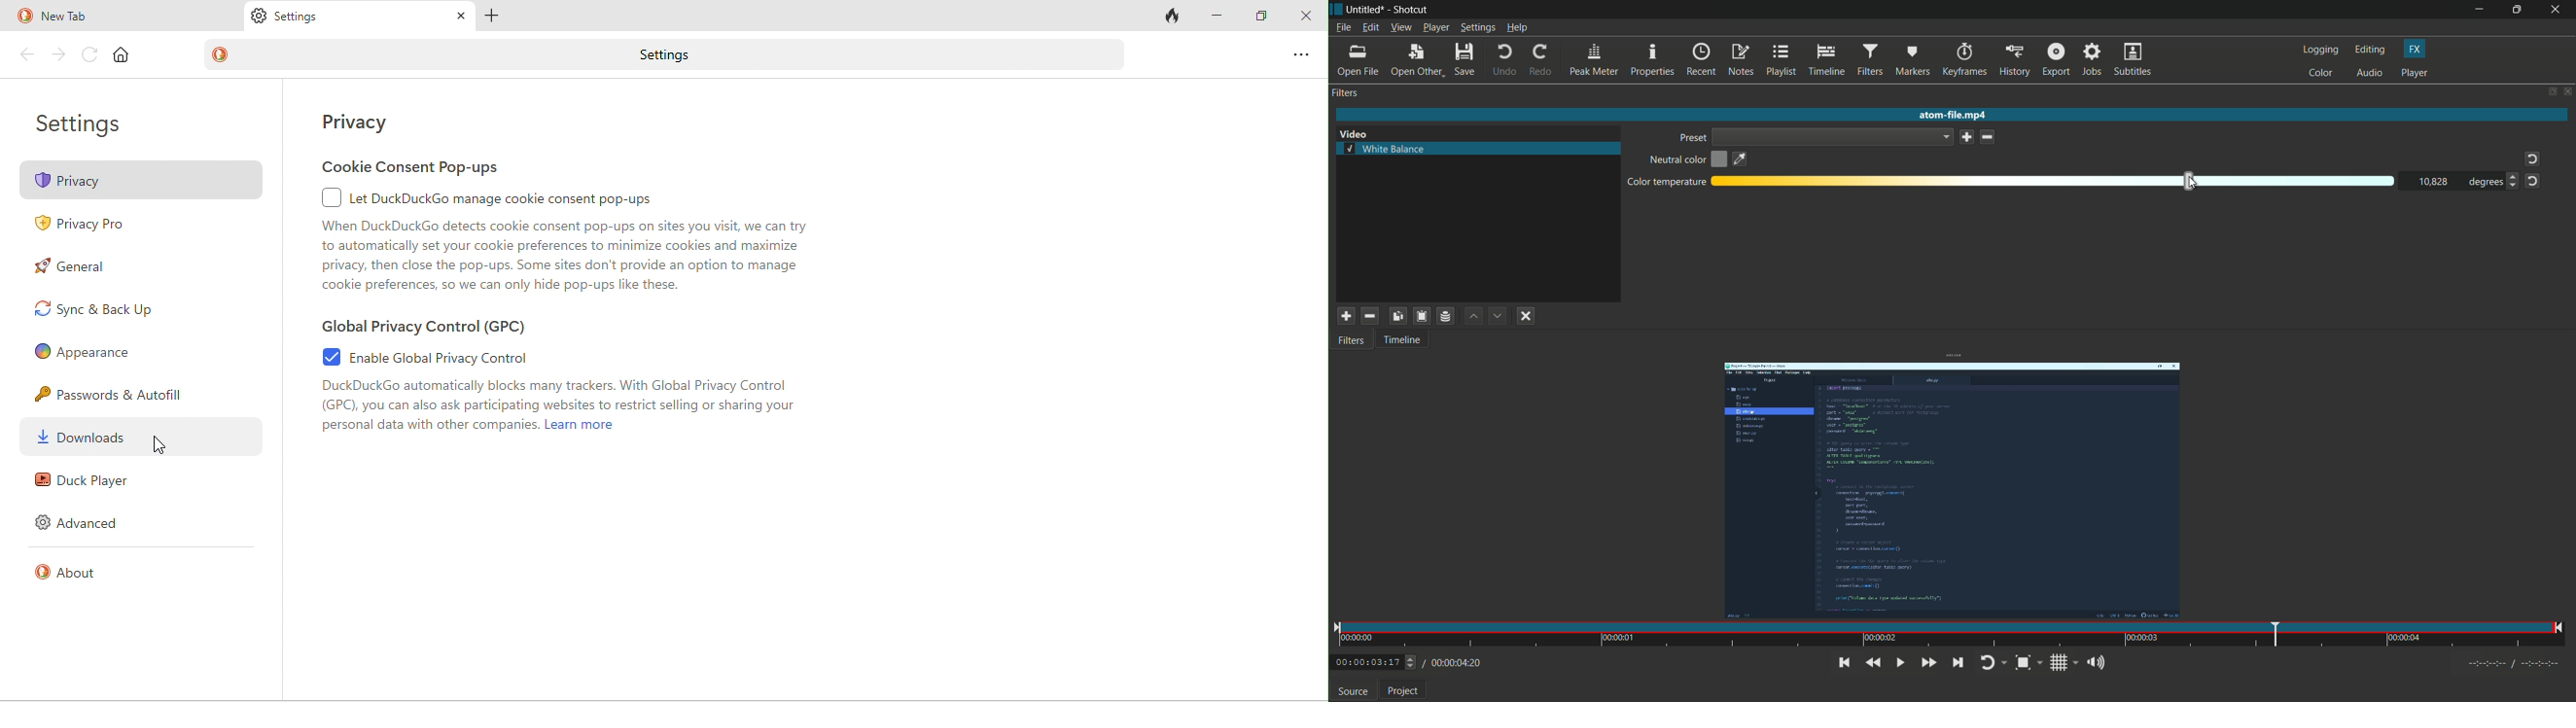 The width and height of the screenshot is (2576, 728). Describe the element at coordinates (1958, 663) in the screenshot. I see `skip to next point` at that location.